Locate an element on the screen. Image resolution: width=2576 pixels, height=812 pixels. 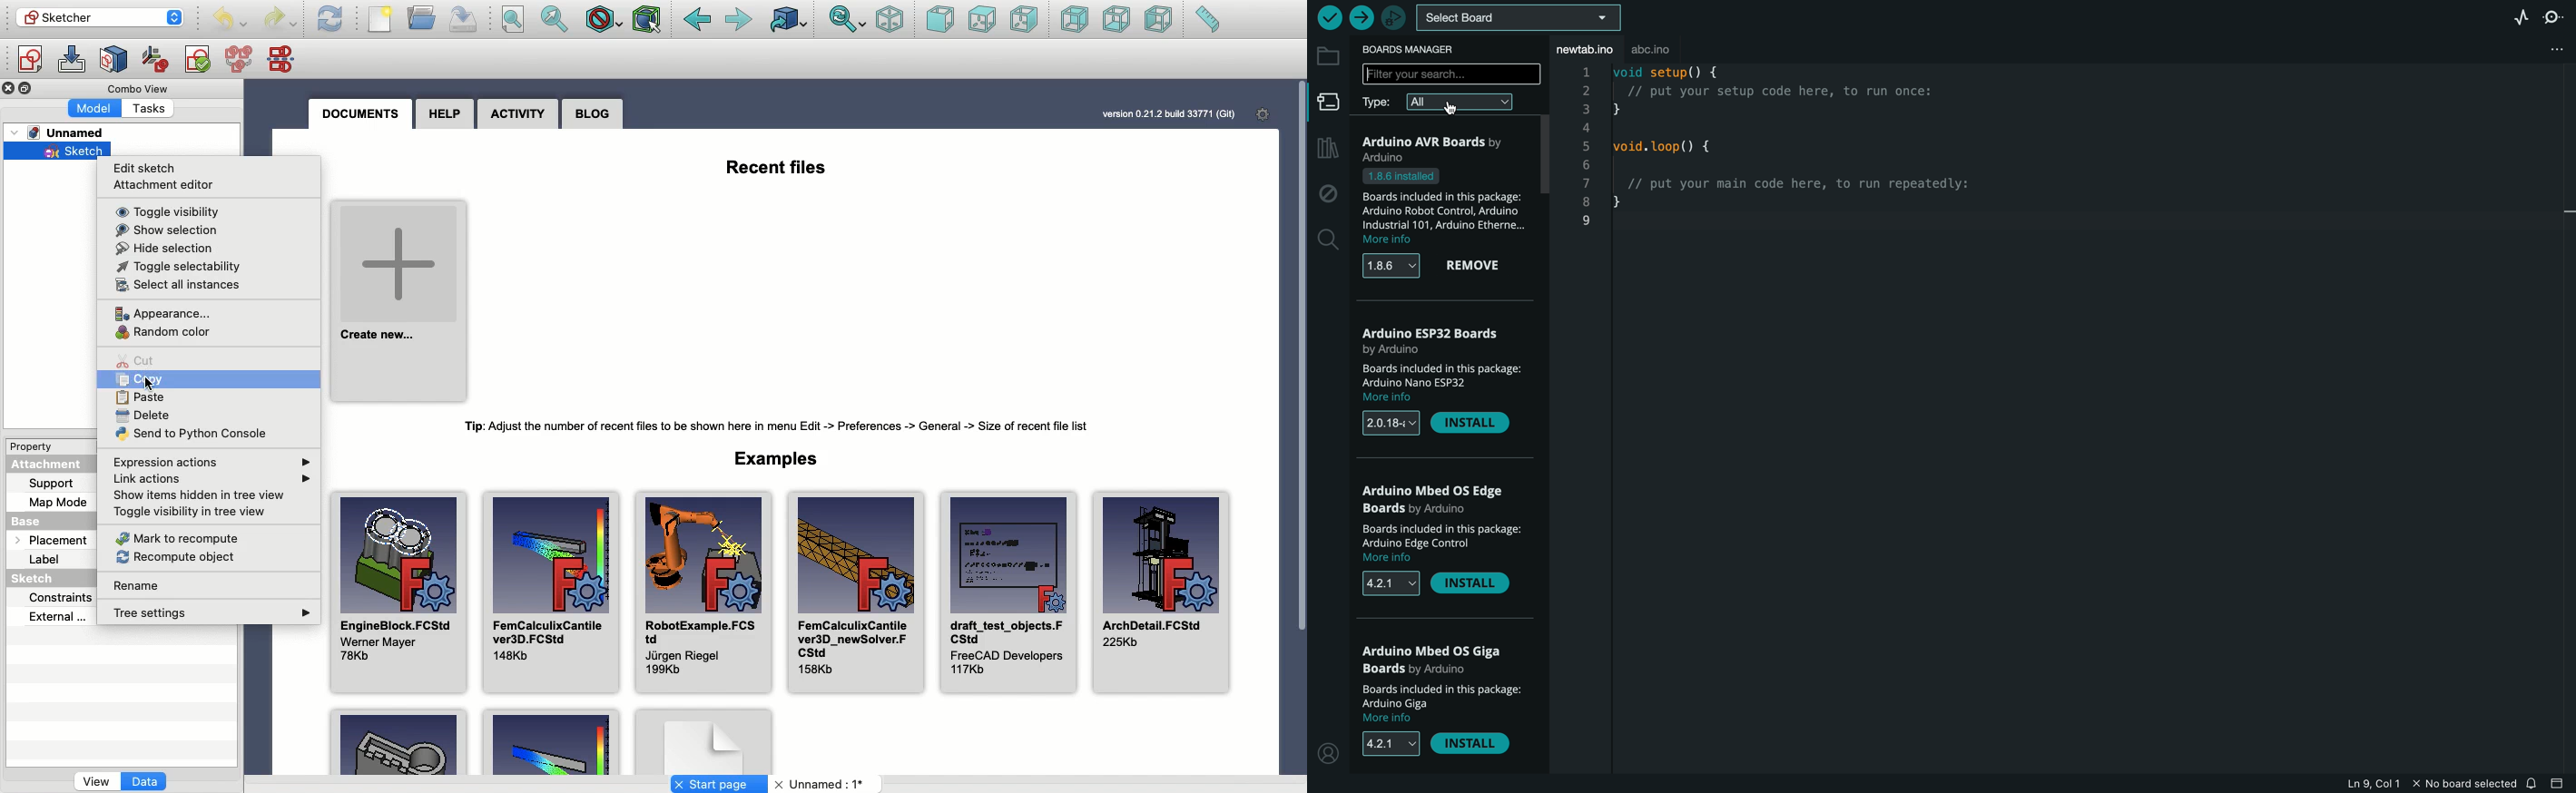
profile is located at coordinates (1327, 751).